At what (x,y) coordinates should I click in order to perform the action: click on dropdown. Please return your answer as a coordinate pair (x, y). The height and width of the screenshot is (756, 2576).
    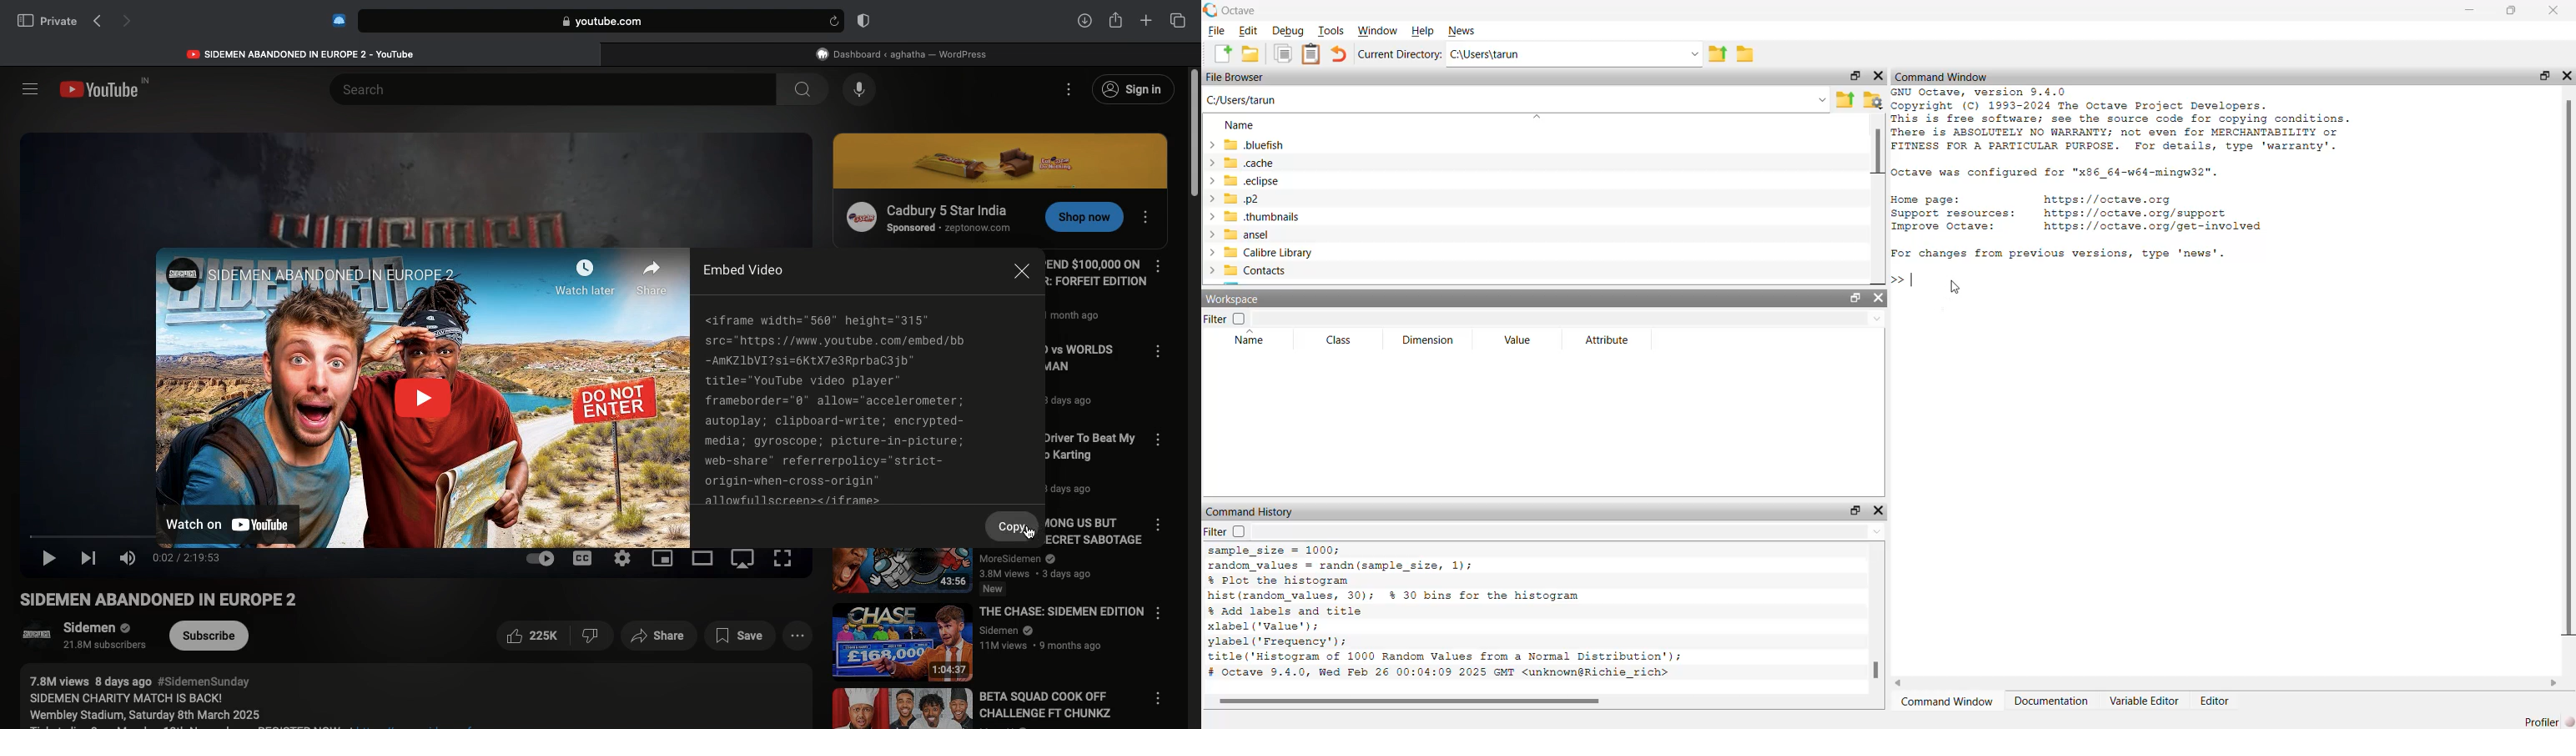
    Looking at the image, I should click on (1876, 532).